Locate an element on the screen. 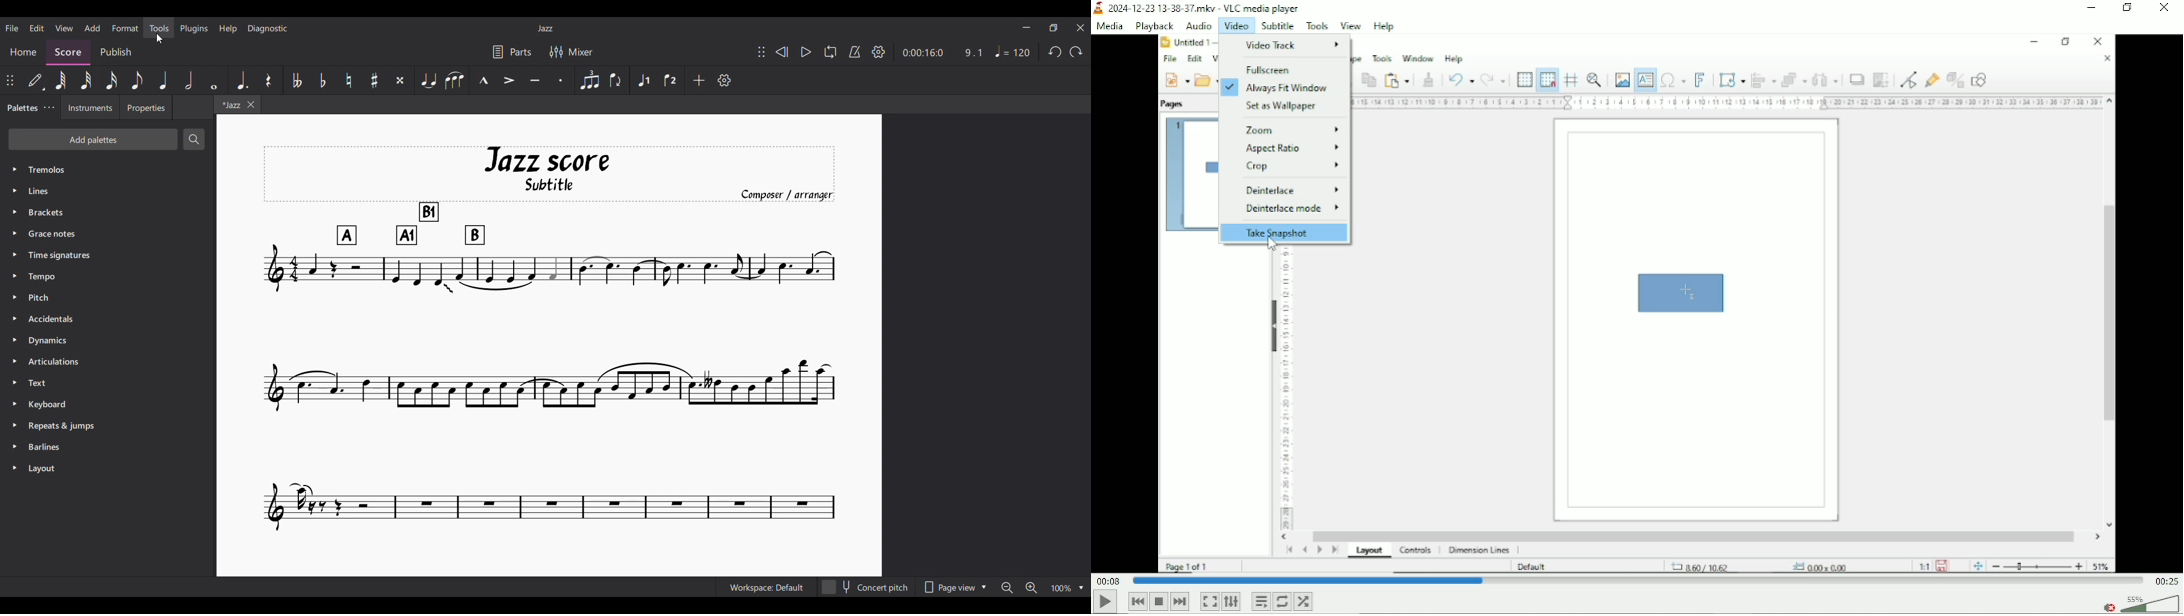  Media is located at coordinates (1109, 25).